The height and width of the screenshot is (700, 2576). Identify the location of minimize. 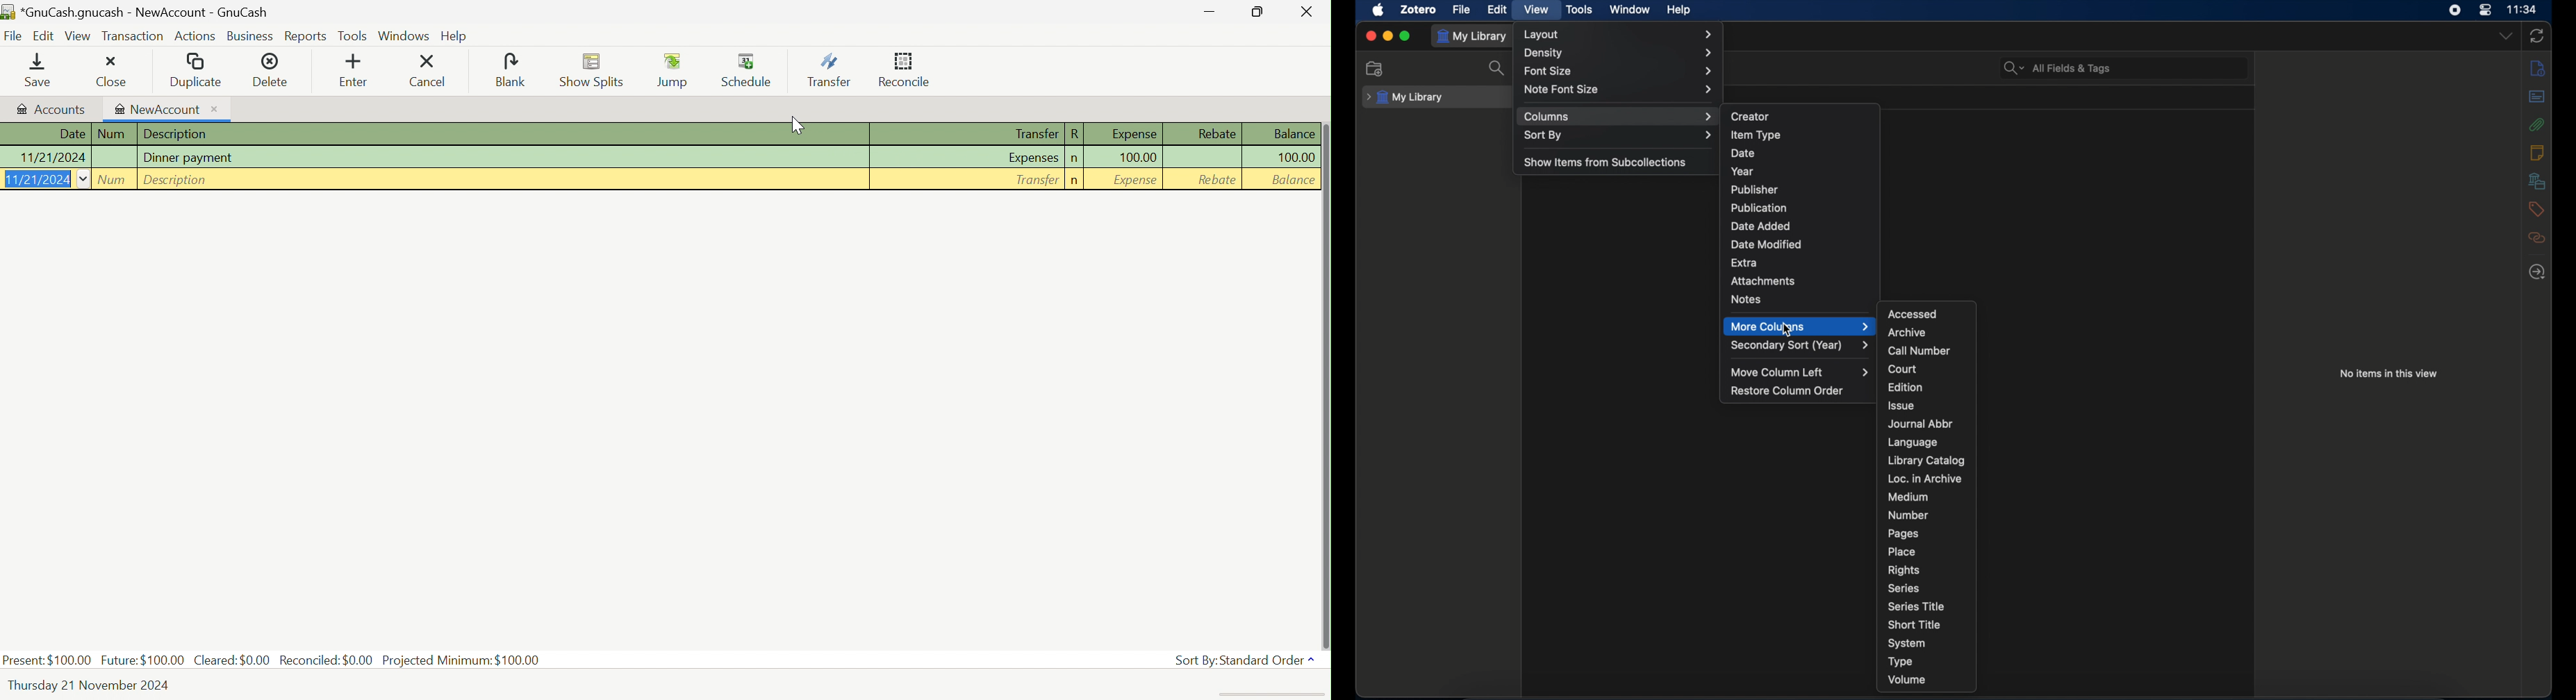
(1388, 37).